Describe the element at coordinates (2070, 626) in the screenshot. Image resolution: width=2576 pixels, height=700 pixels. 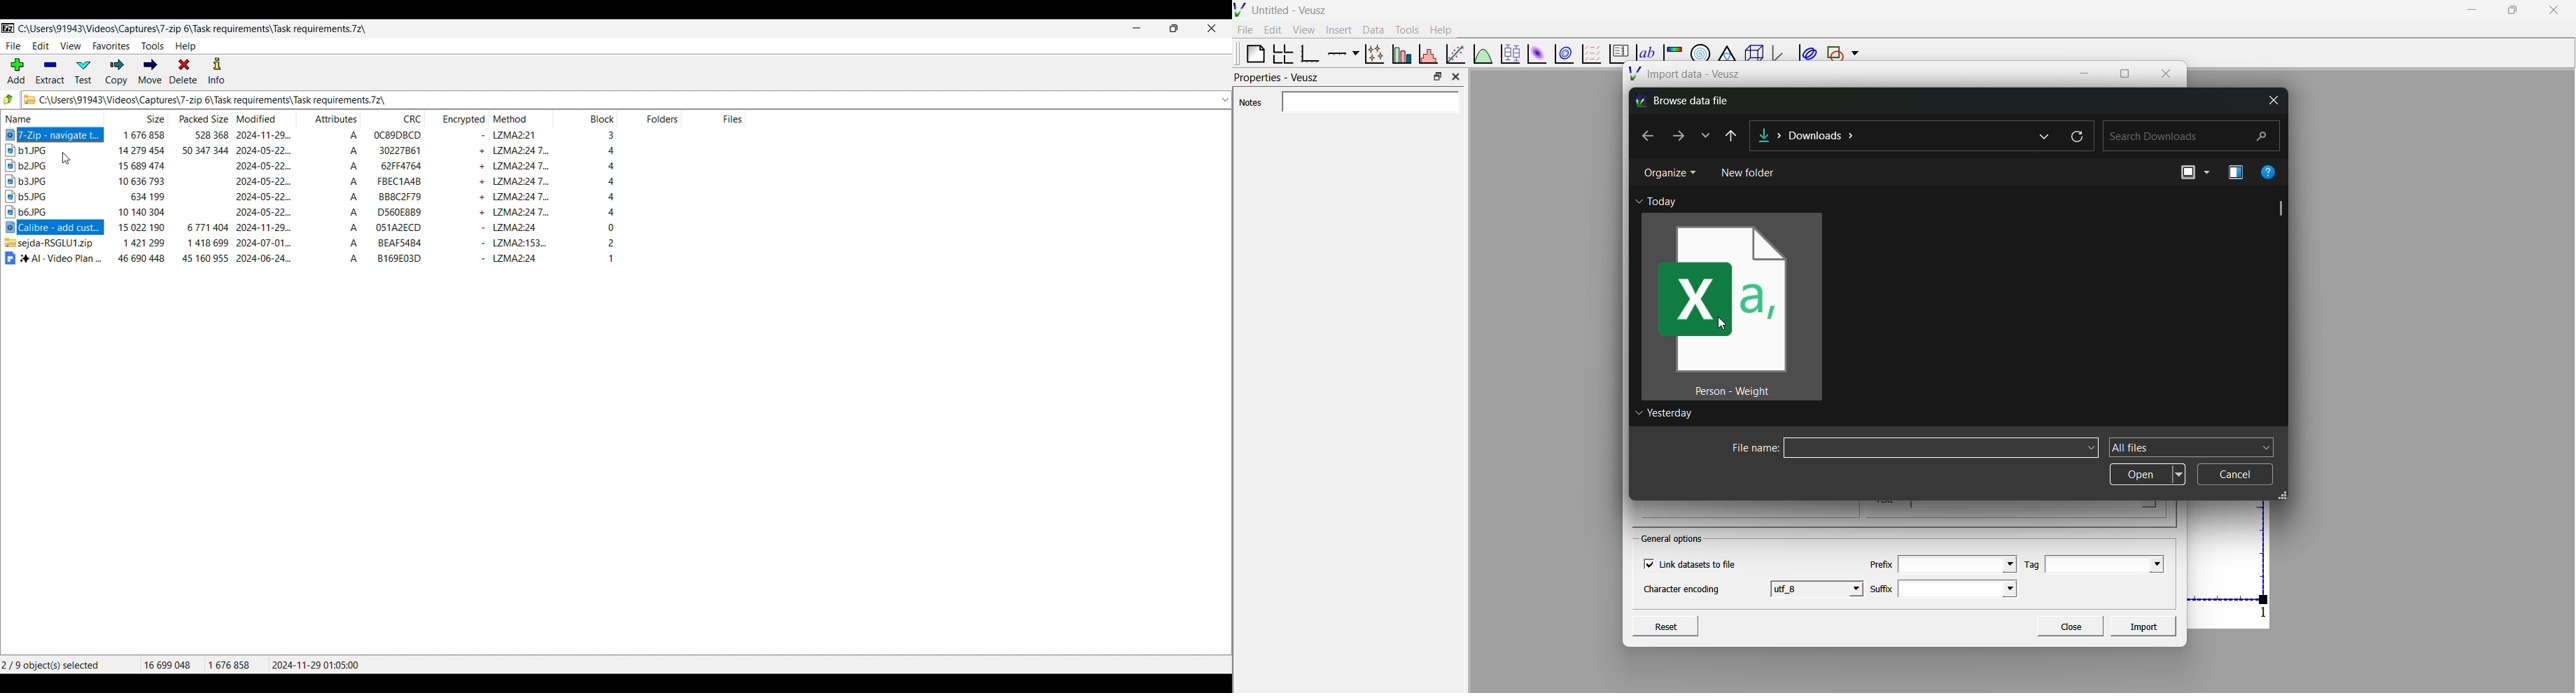
I see `Close` at that location.